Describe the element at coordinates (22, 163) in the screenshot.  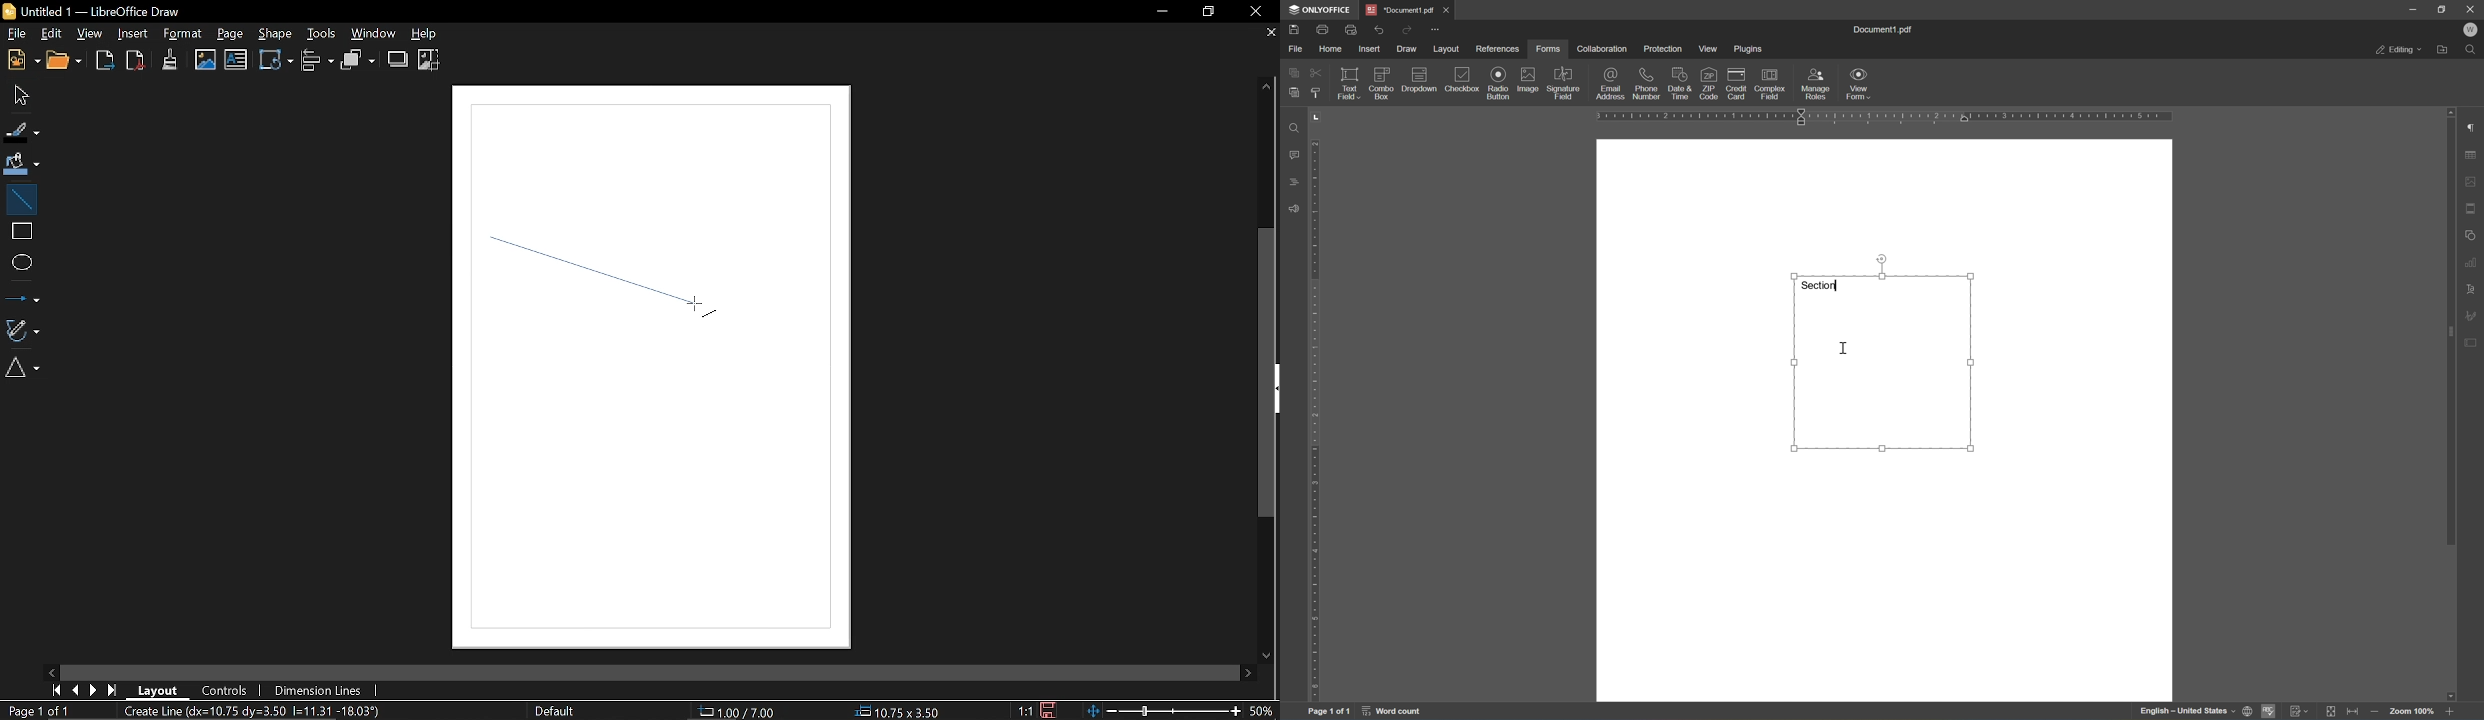
I see `Fill color` at that location.